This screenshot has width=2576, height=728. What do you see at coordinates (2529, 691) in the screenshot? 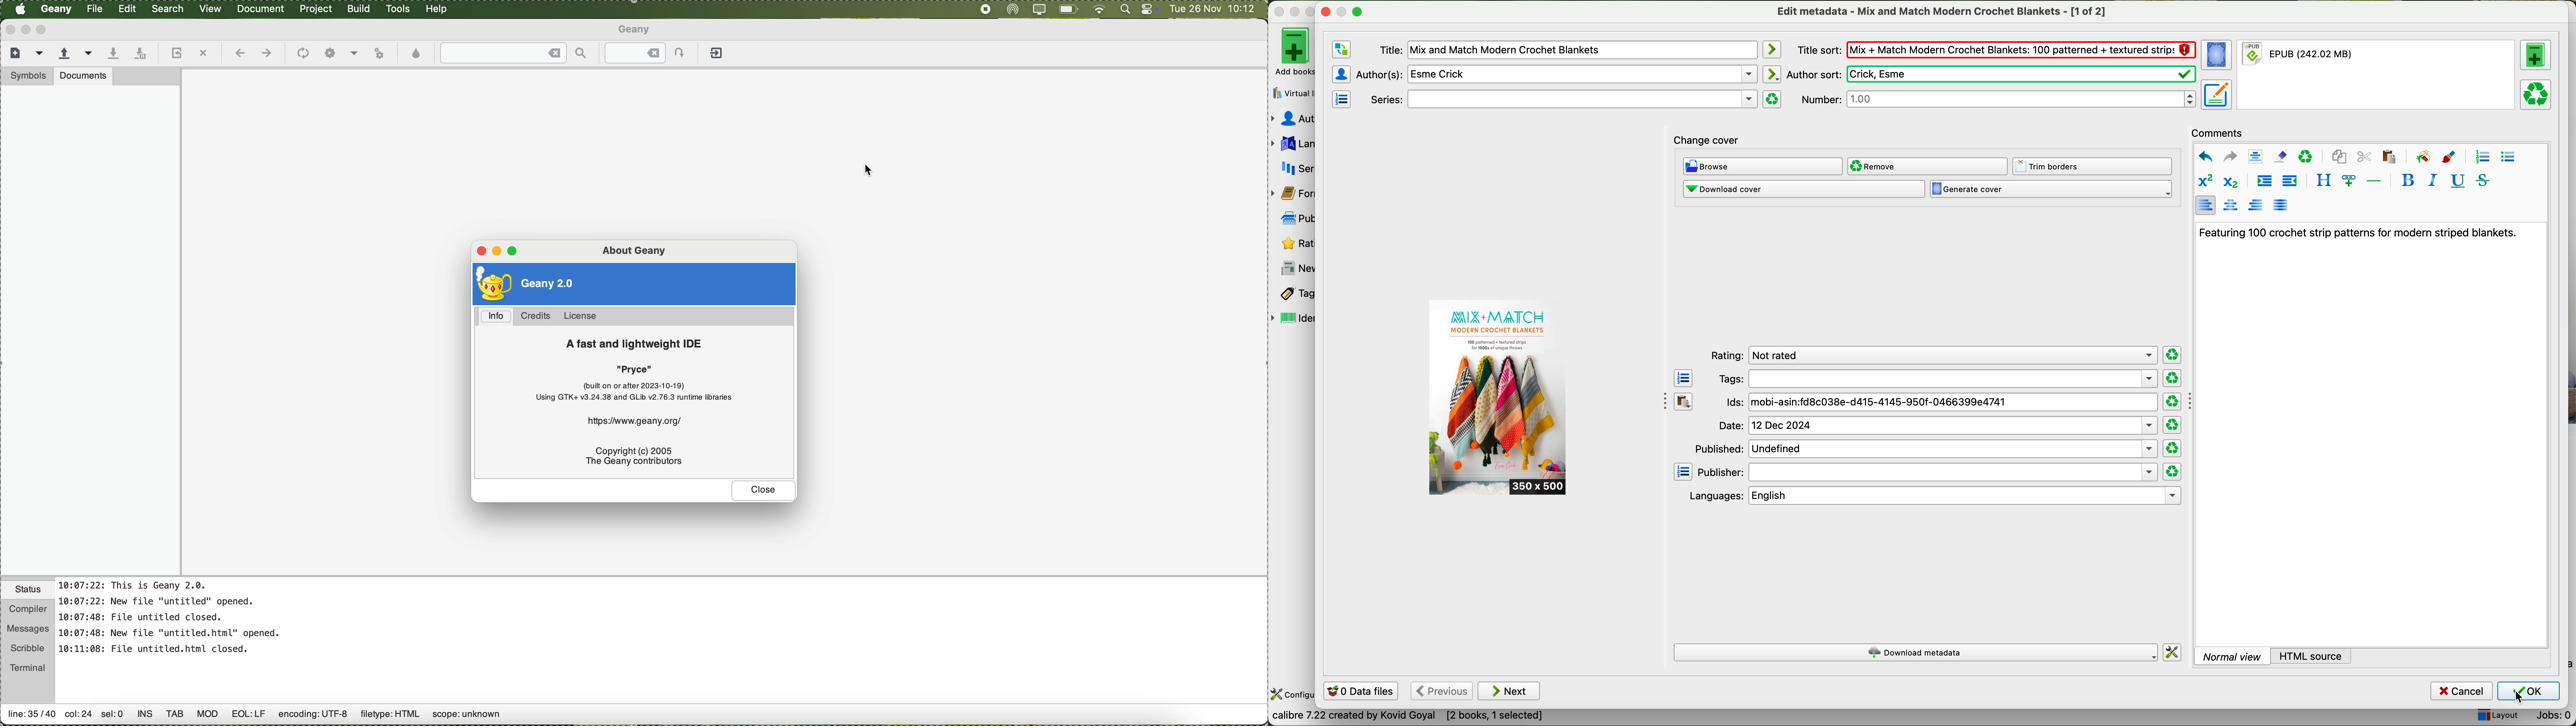
I see `click on OK button` at bounding box center [2529, 691].